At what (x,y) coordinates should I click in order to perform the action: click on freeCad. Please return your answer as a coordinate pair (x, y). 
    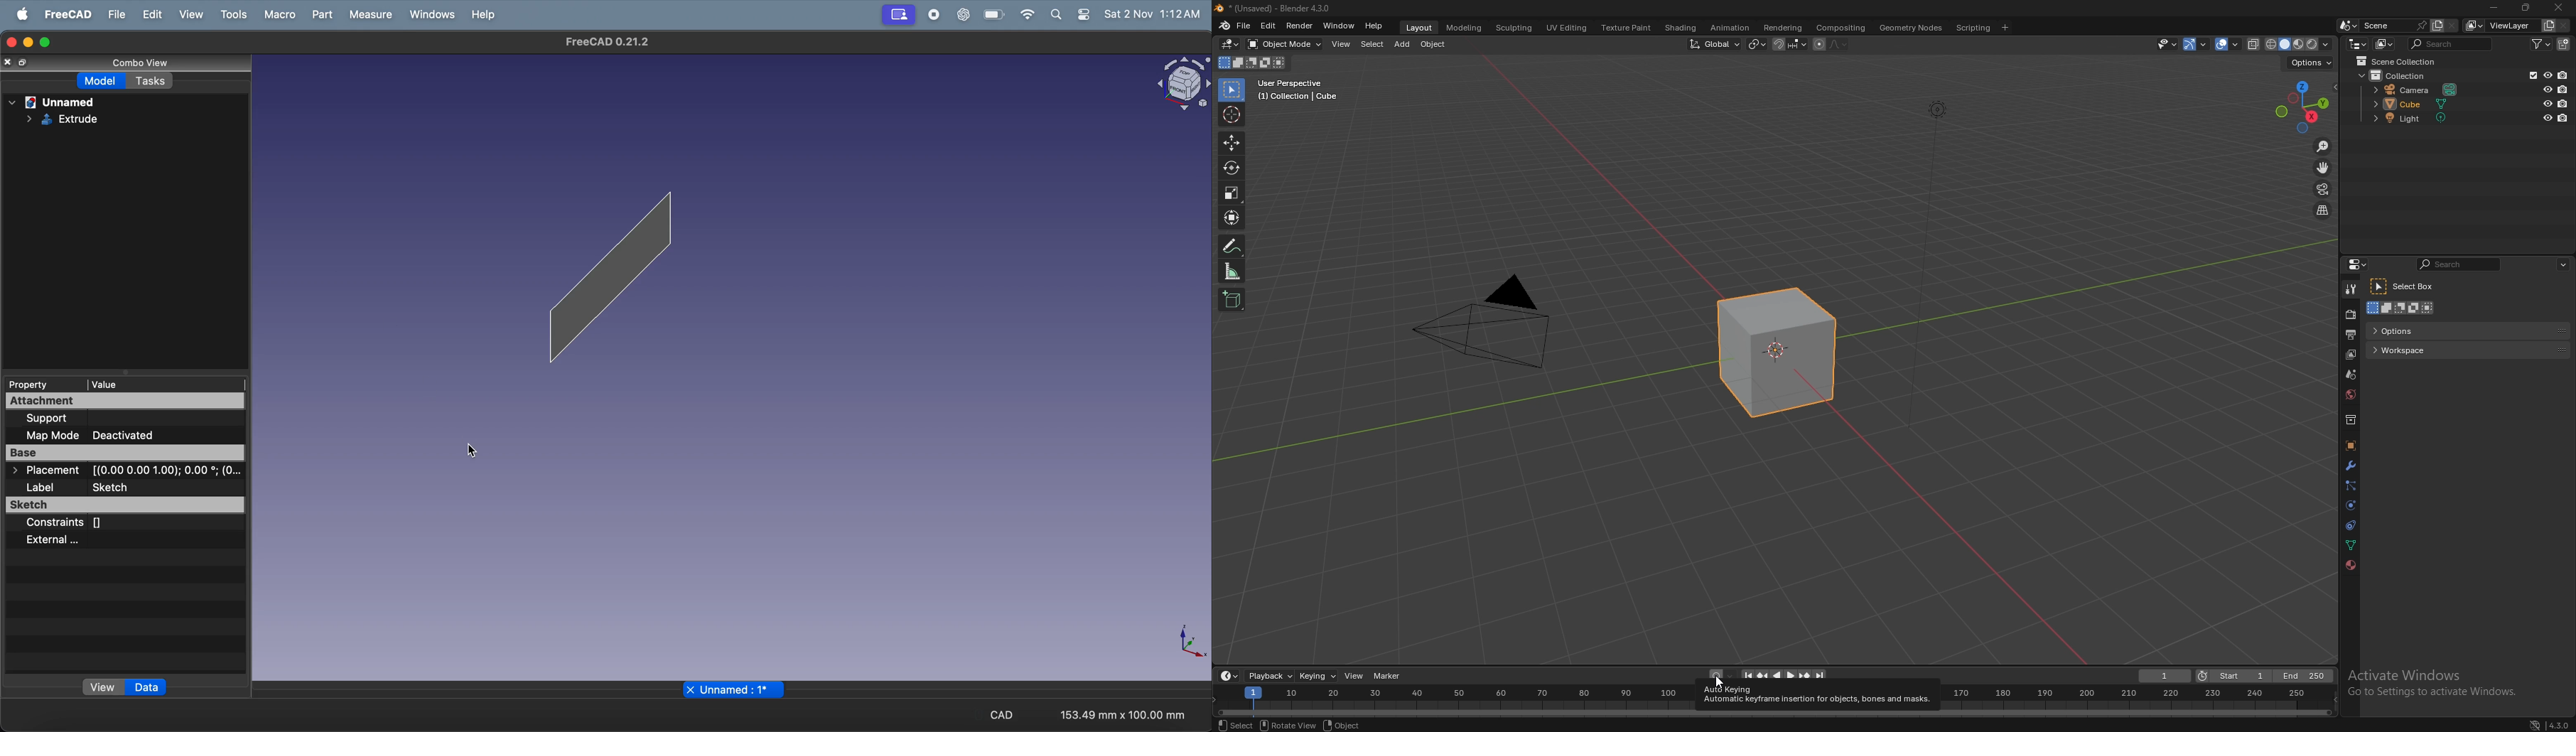
    Looking at the image, I should click on (64, 15).